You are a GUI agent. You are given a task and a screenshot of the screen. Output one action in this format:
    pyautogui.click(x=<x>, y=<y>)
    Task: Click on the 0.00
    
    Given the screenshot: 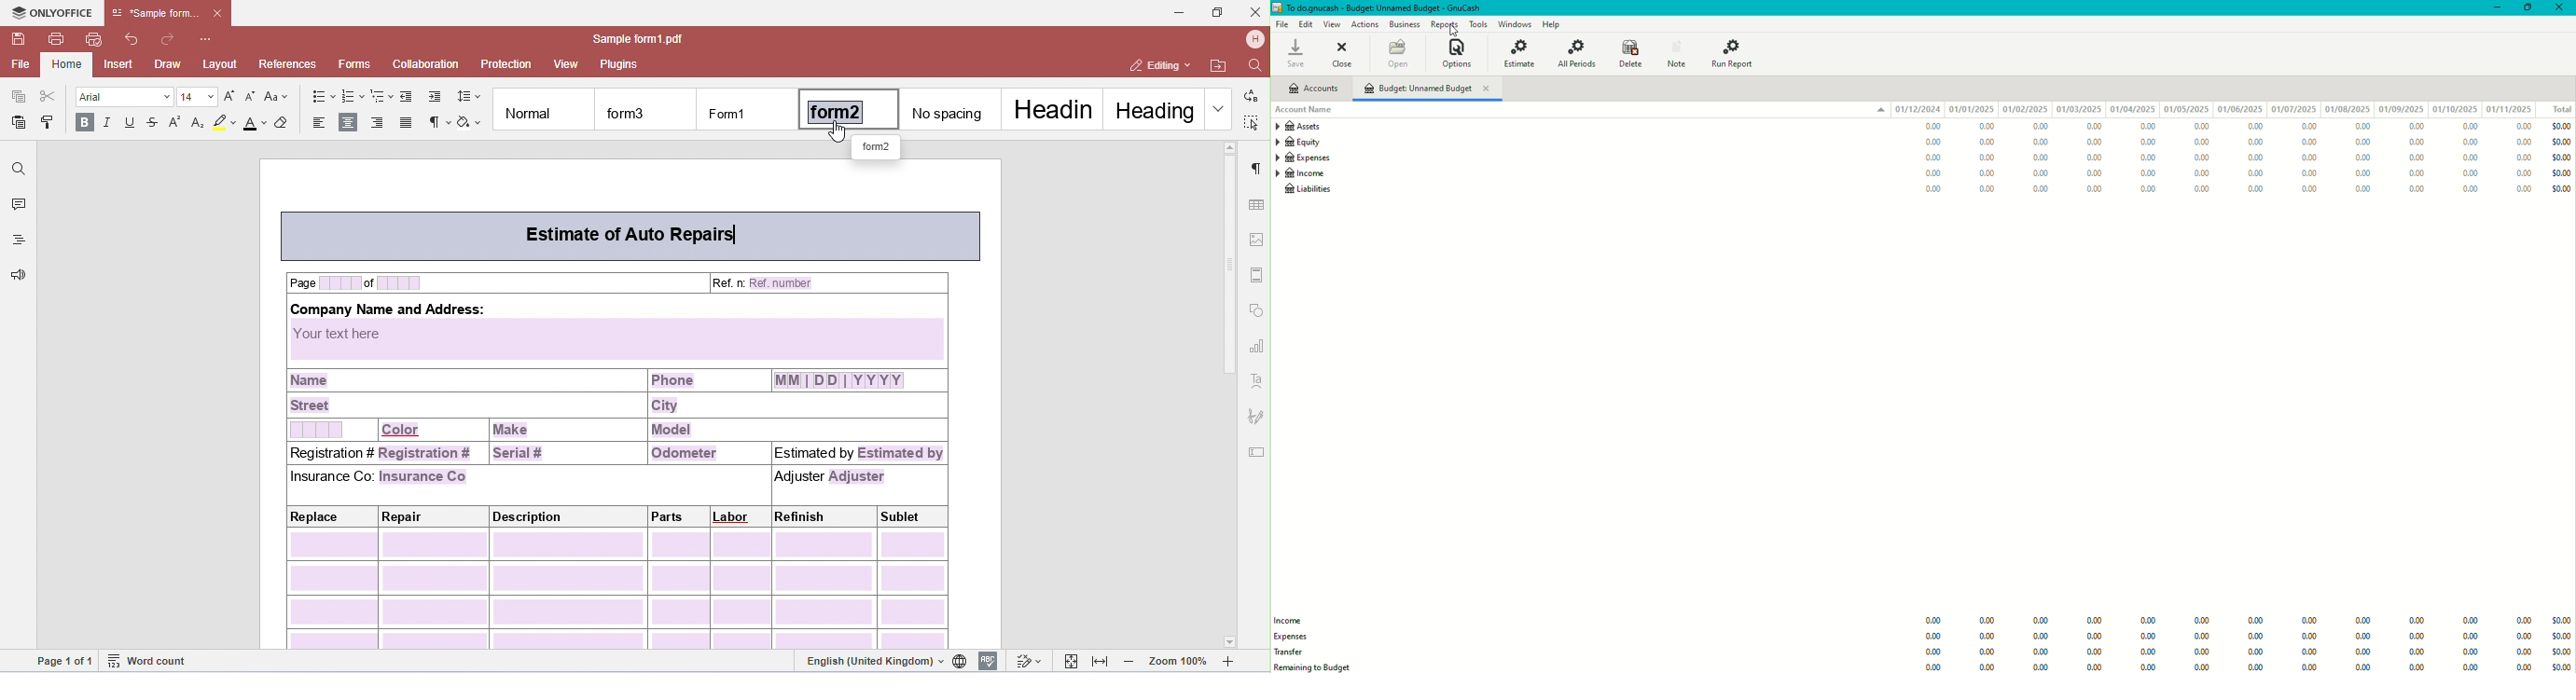 What is the action you would take?
    pyautogui.click(x=2468, y=621)
    